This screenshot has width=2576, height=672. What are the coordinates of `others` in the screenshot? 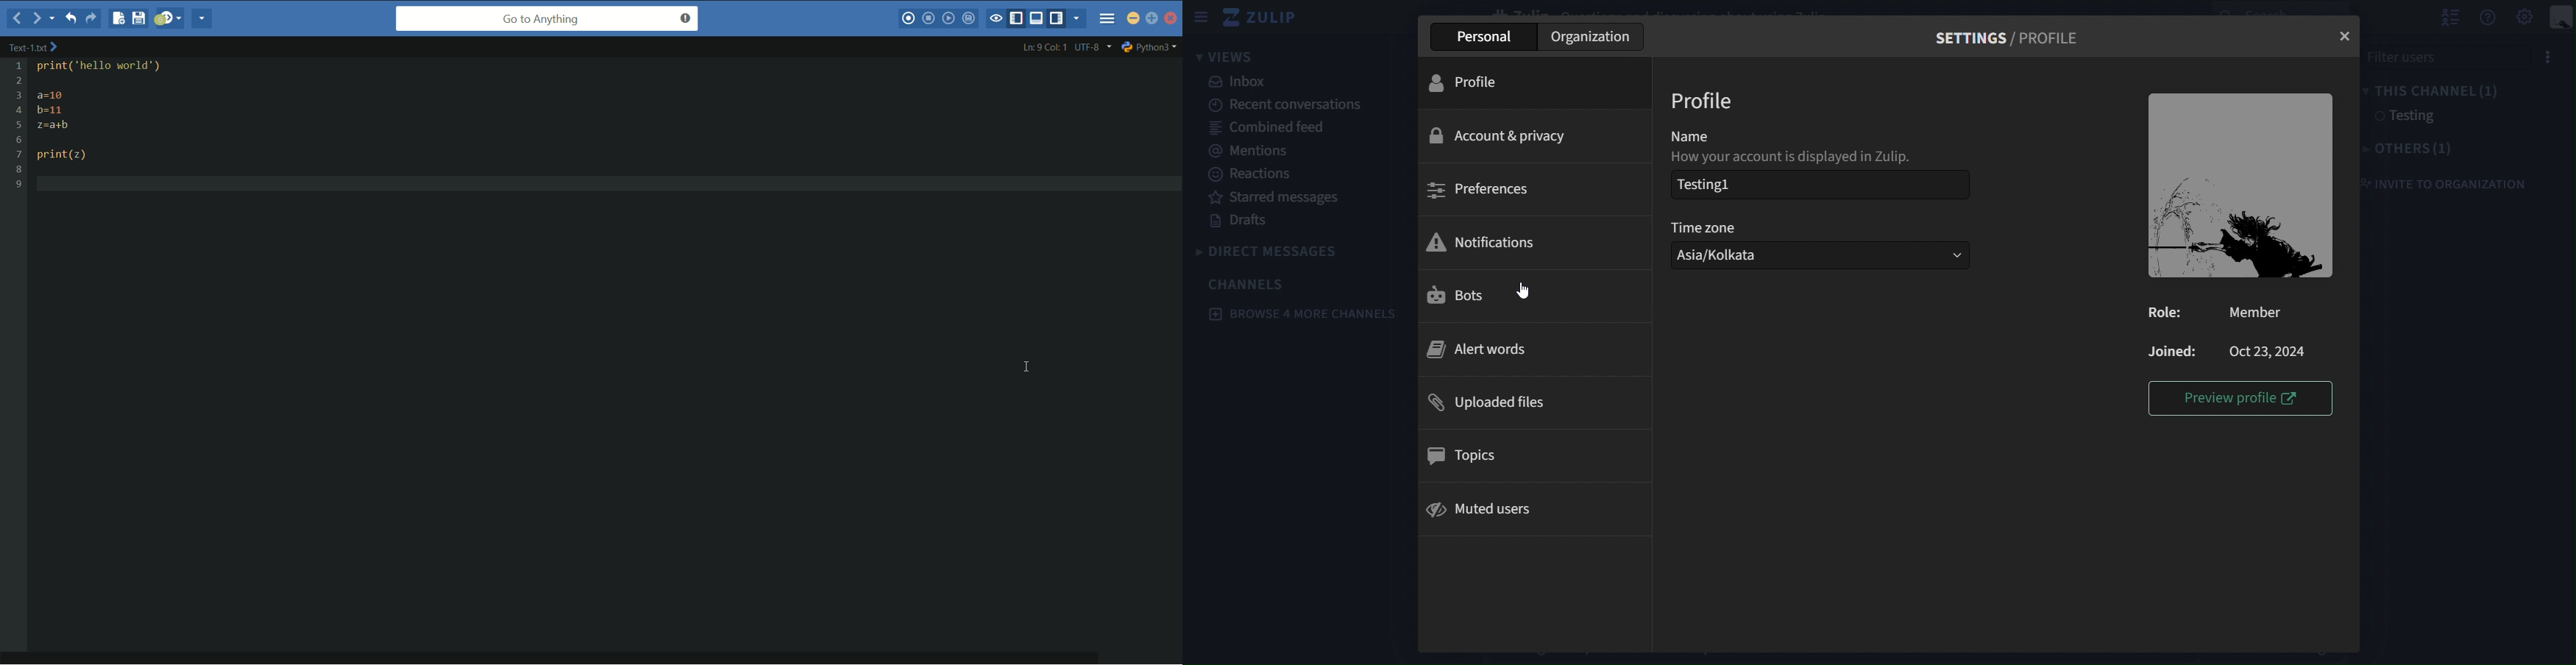 It's located at (2413, 149).